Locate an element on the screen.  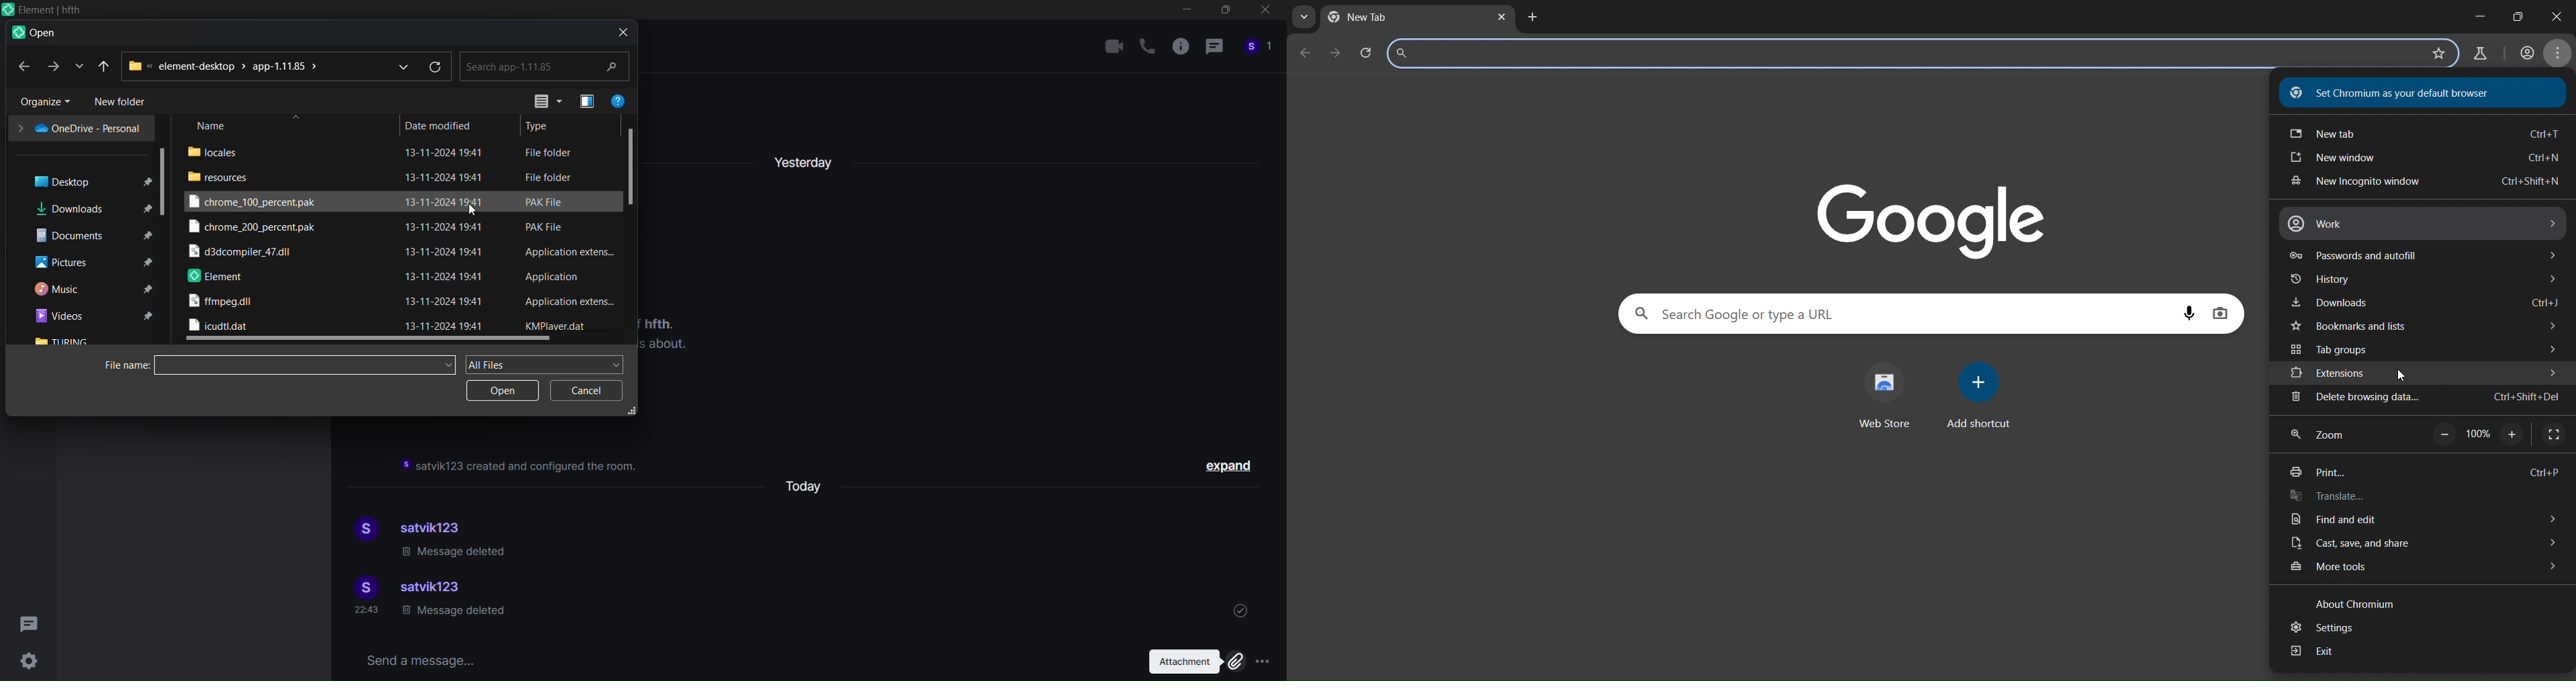
all files is located at coordinates (547, 363).